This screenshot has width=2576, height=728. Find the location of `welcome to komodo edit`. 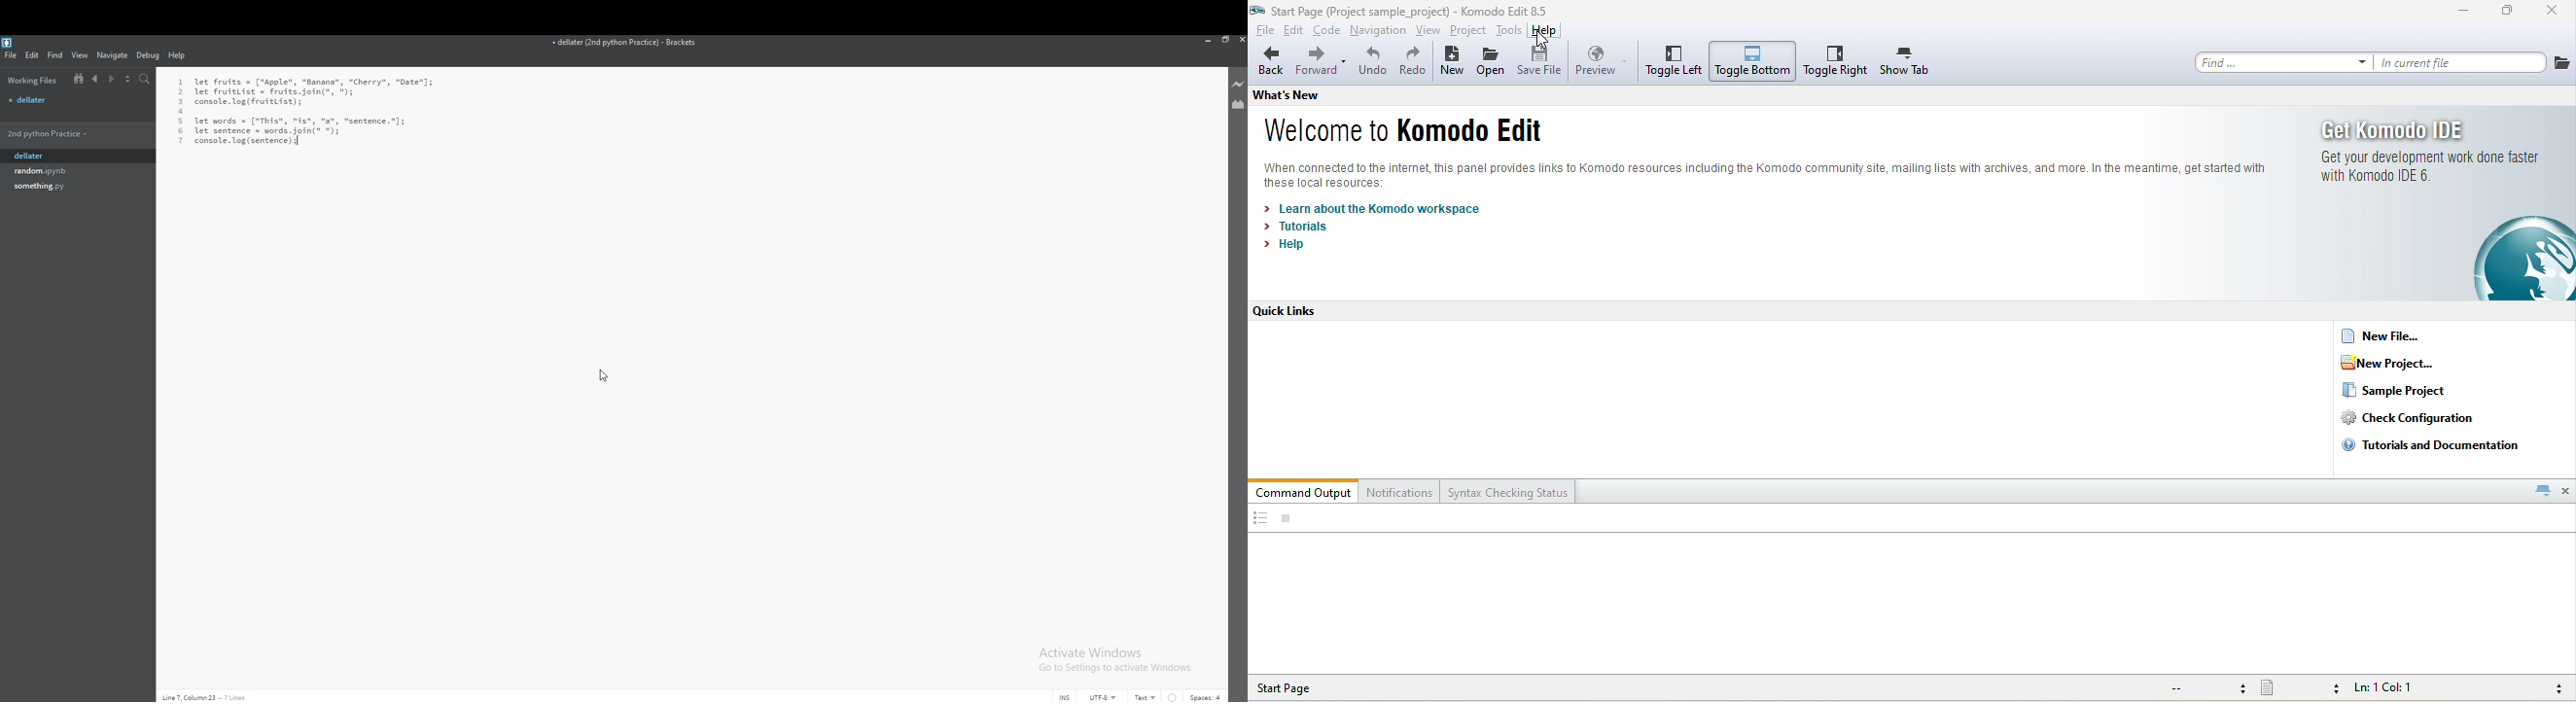

welcome to komodo edit is located at coordinates (1403, 133).